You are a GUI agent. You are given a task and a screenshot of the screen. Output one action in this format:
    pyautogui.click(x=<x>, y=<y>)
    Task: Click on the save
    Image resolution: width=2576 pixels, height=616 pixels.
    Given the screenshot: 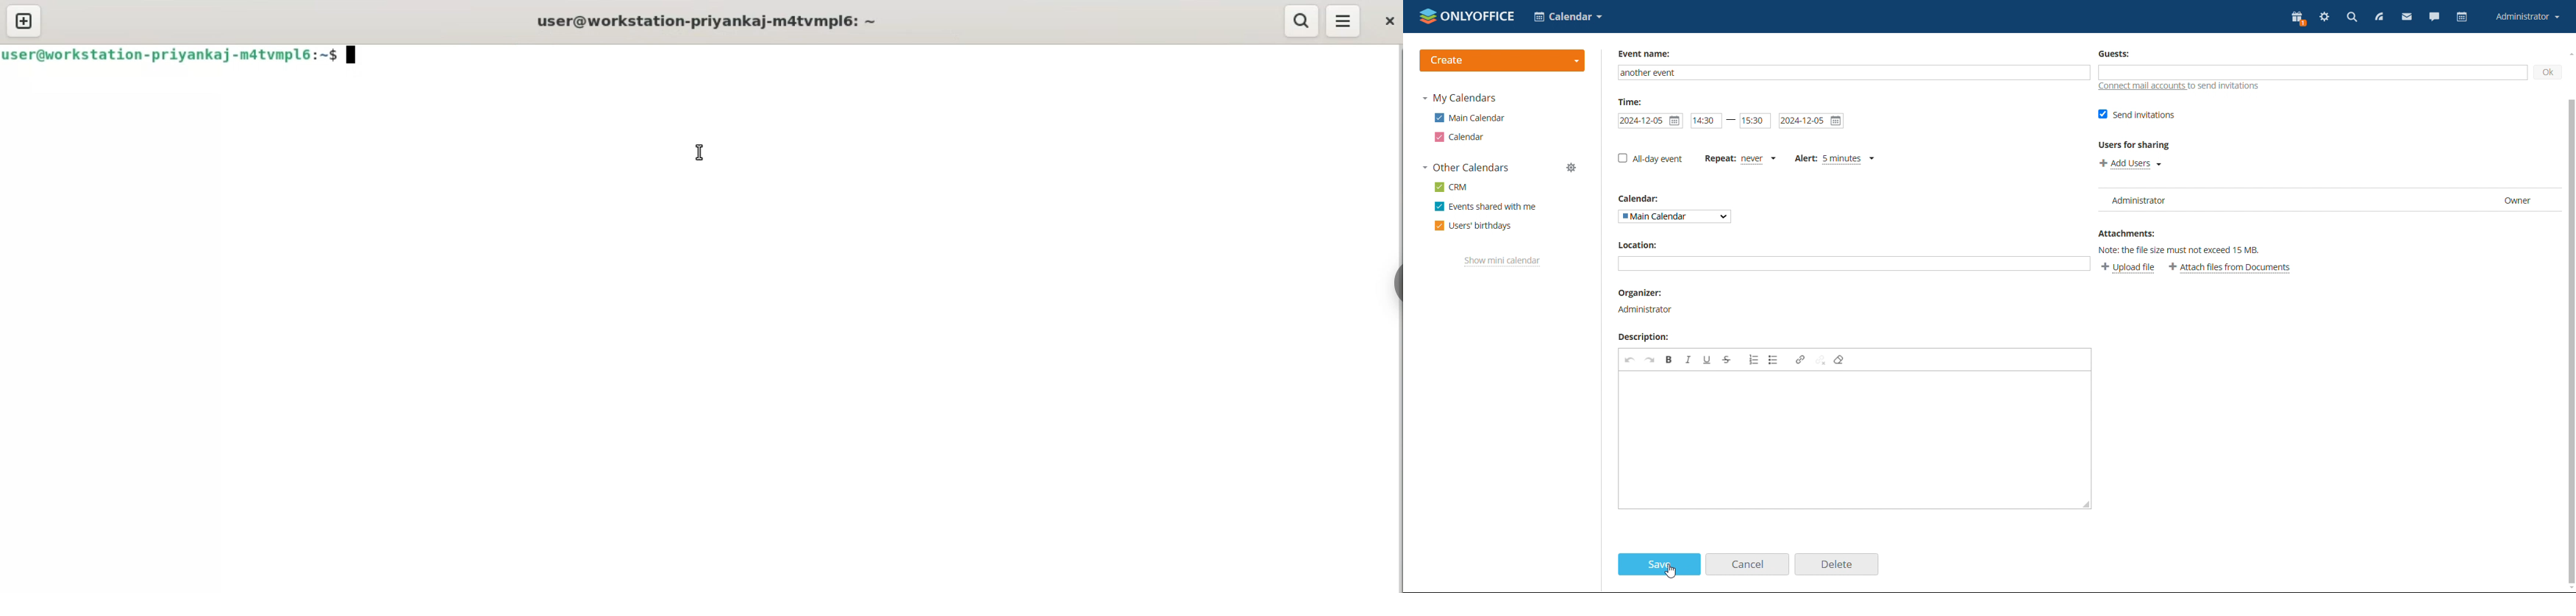 What is the action you would take?
    pyautogui.click(x=1659, y=565)
    